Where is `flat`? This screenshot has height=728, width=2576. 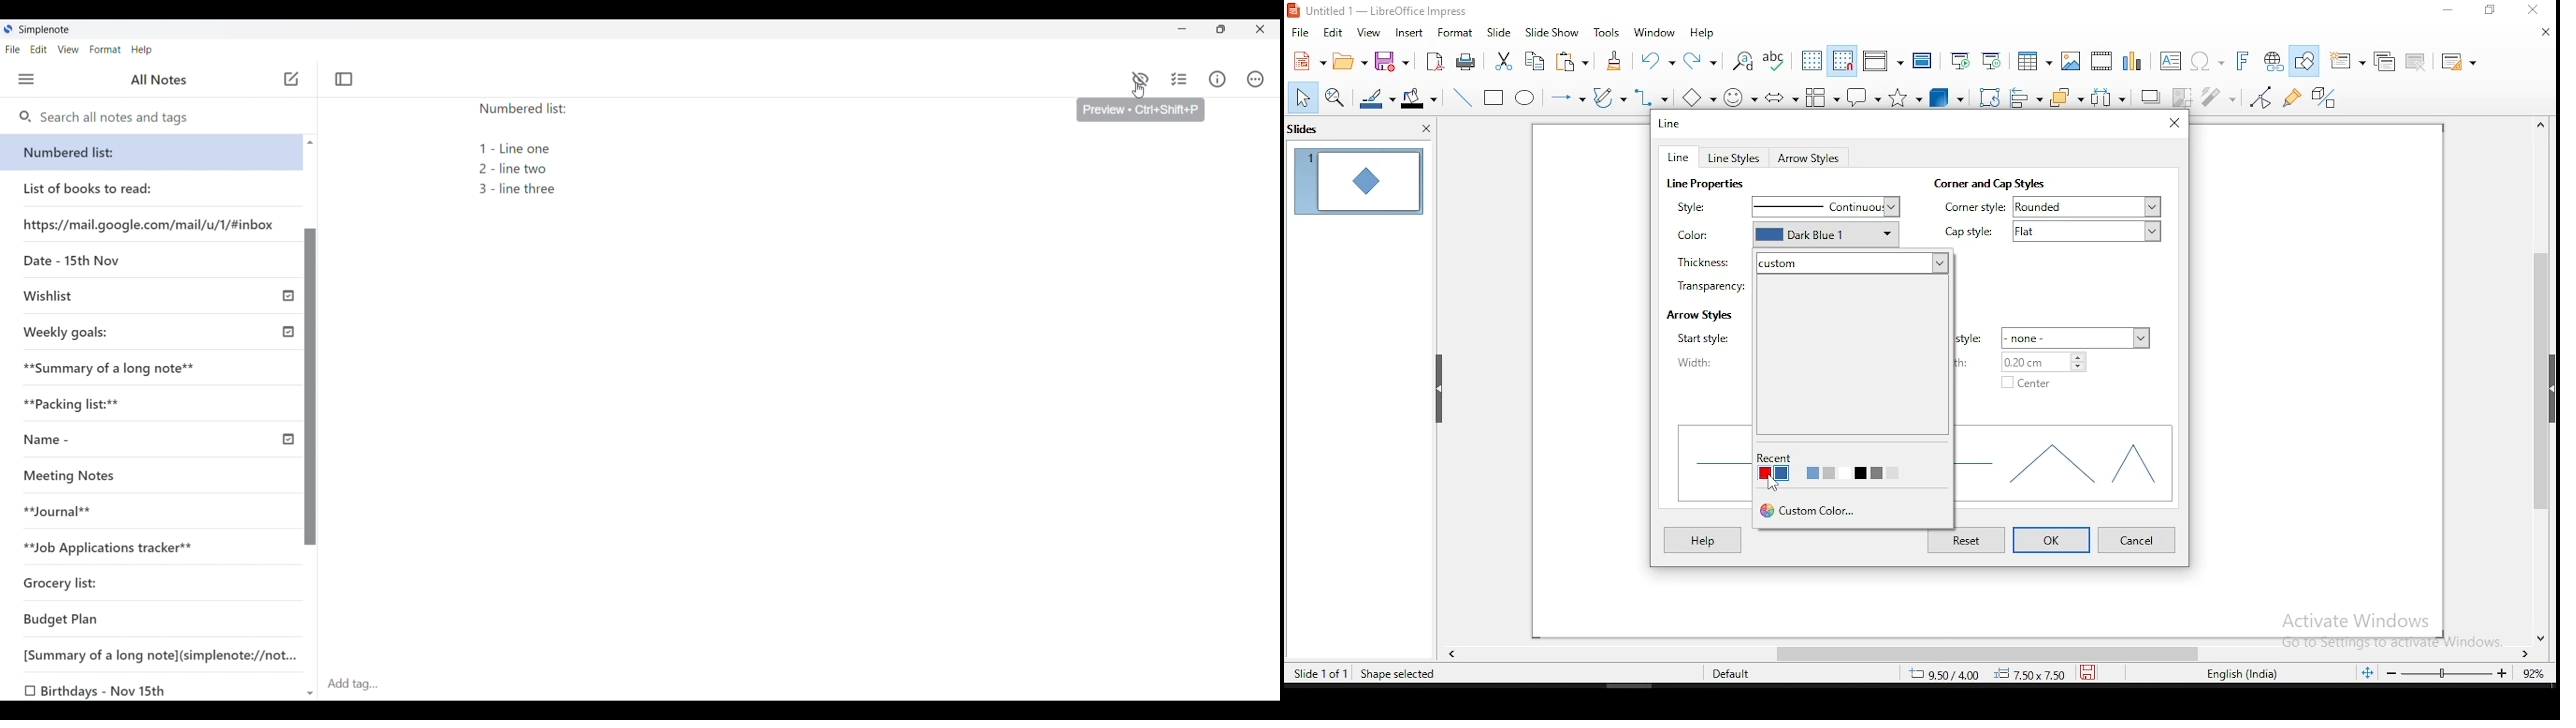 flat is located at coordinates (2094, 233).